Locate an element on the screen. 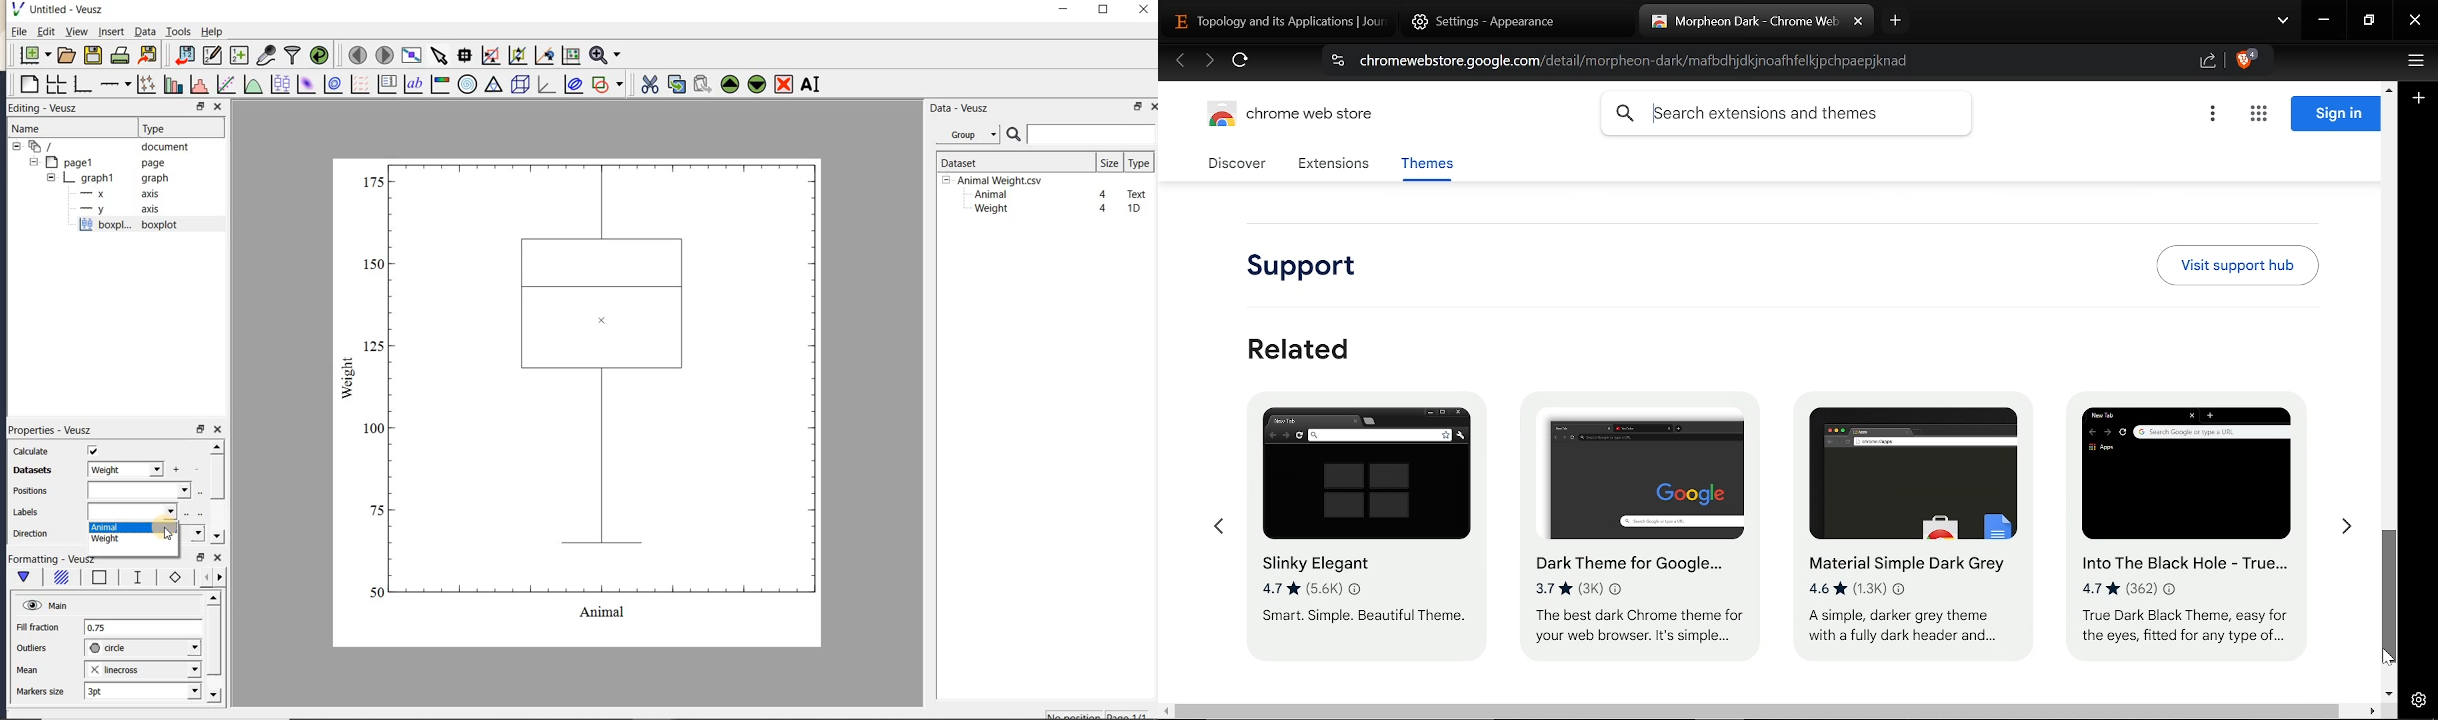 Image resolution: width=2464 pixels, height=728 pixels. markers size is located at coordinates (42, 692).